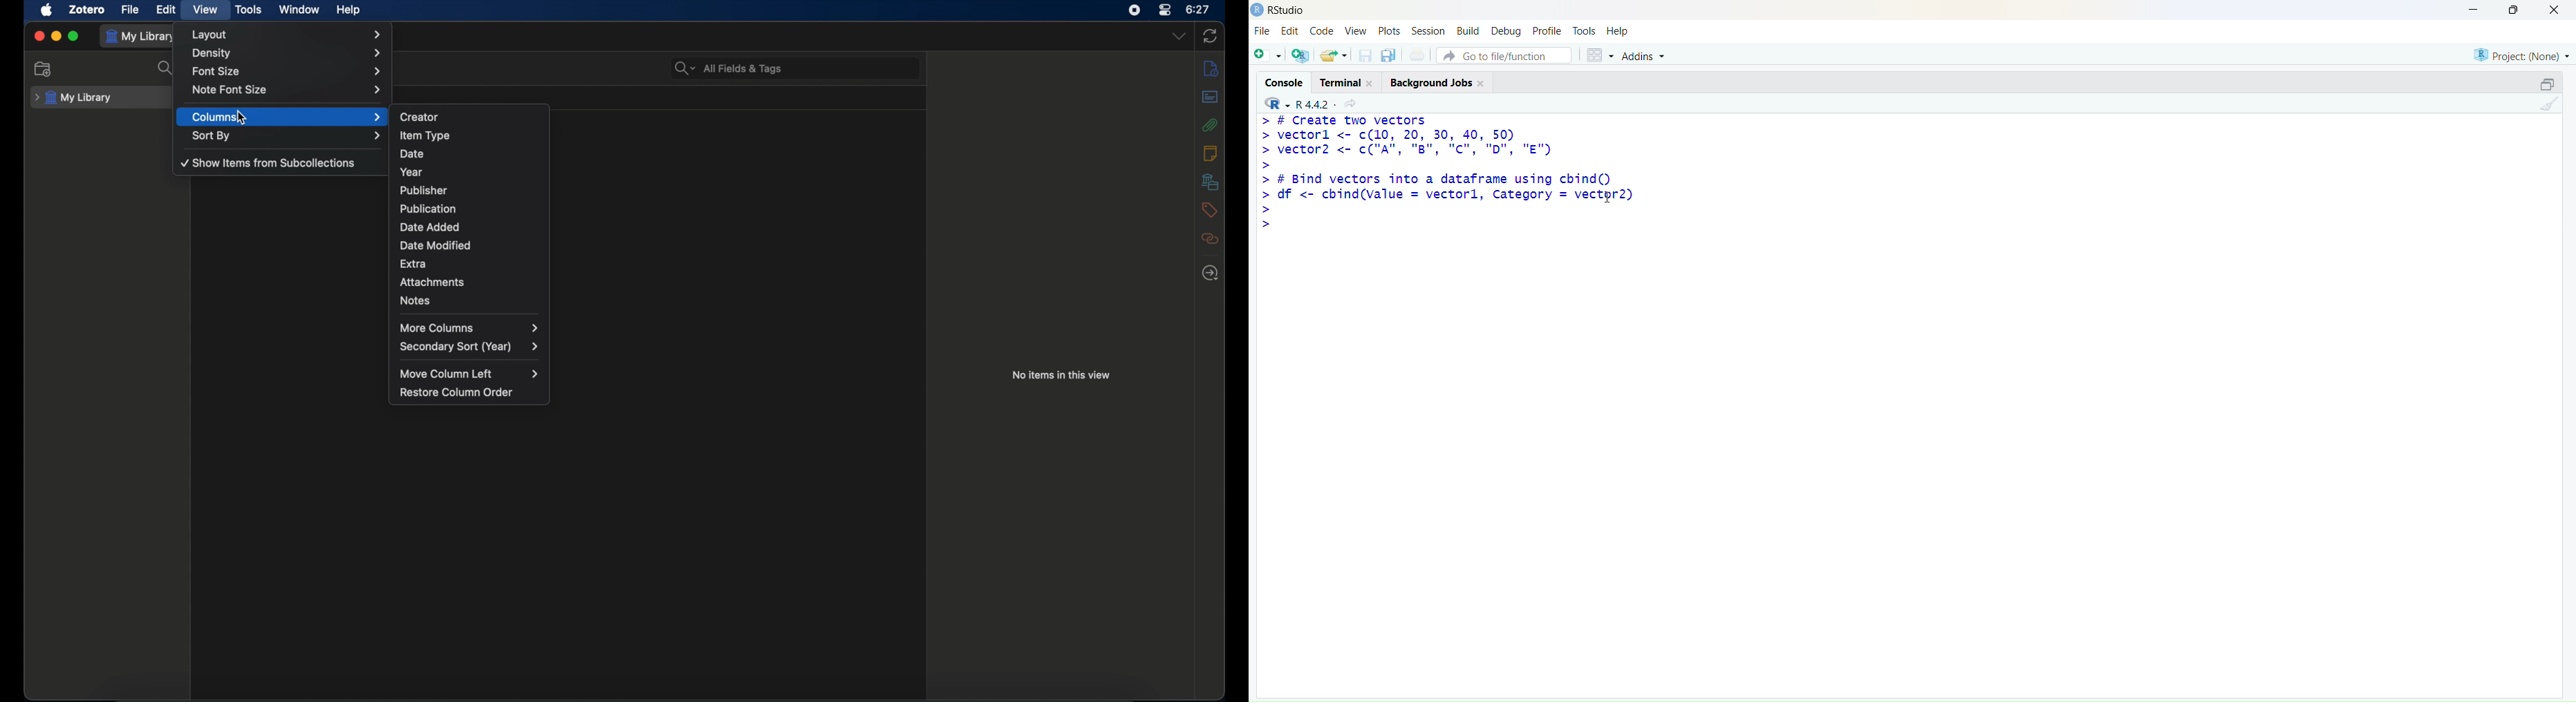 This screenshot has width=2576, height=728. What do you see at coordinates (428, 208) in the screenshot?
I see `publication` at bounding box center [428, 208].